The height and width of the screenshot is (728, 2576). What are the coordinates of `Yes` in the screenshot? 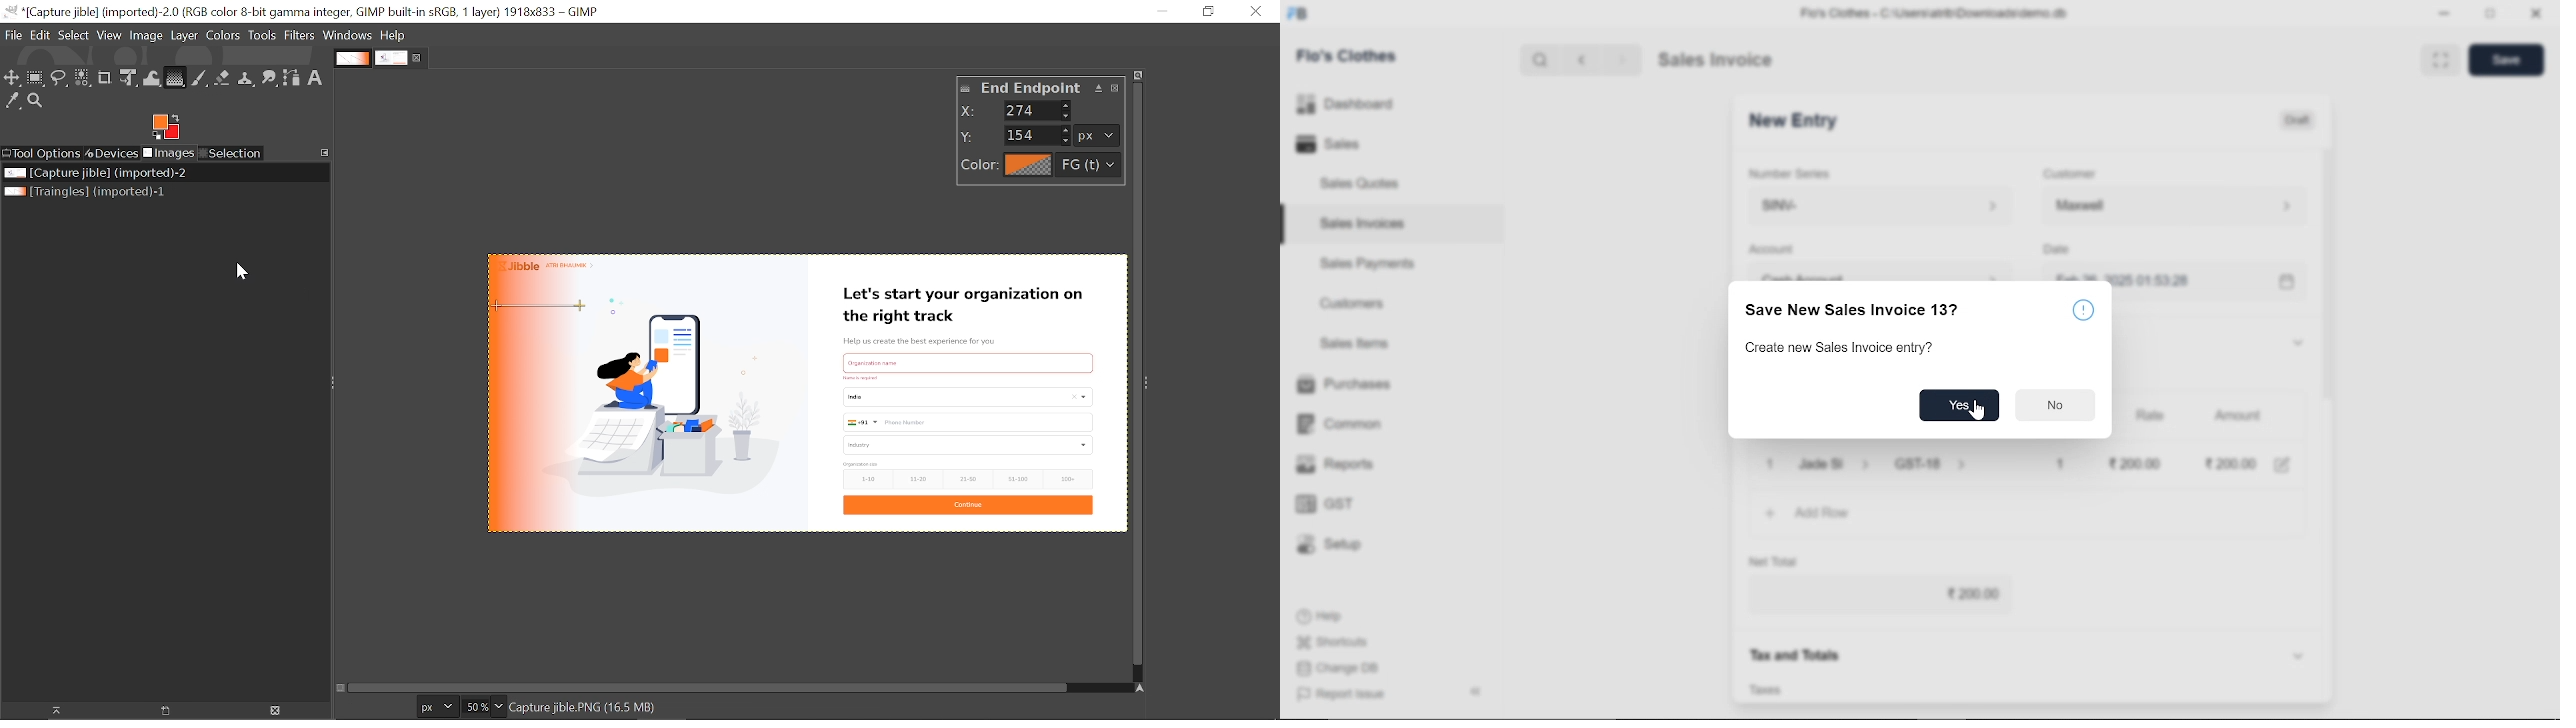 It's located at (1961, 406).